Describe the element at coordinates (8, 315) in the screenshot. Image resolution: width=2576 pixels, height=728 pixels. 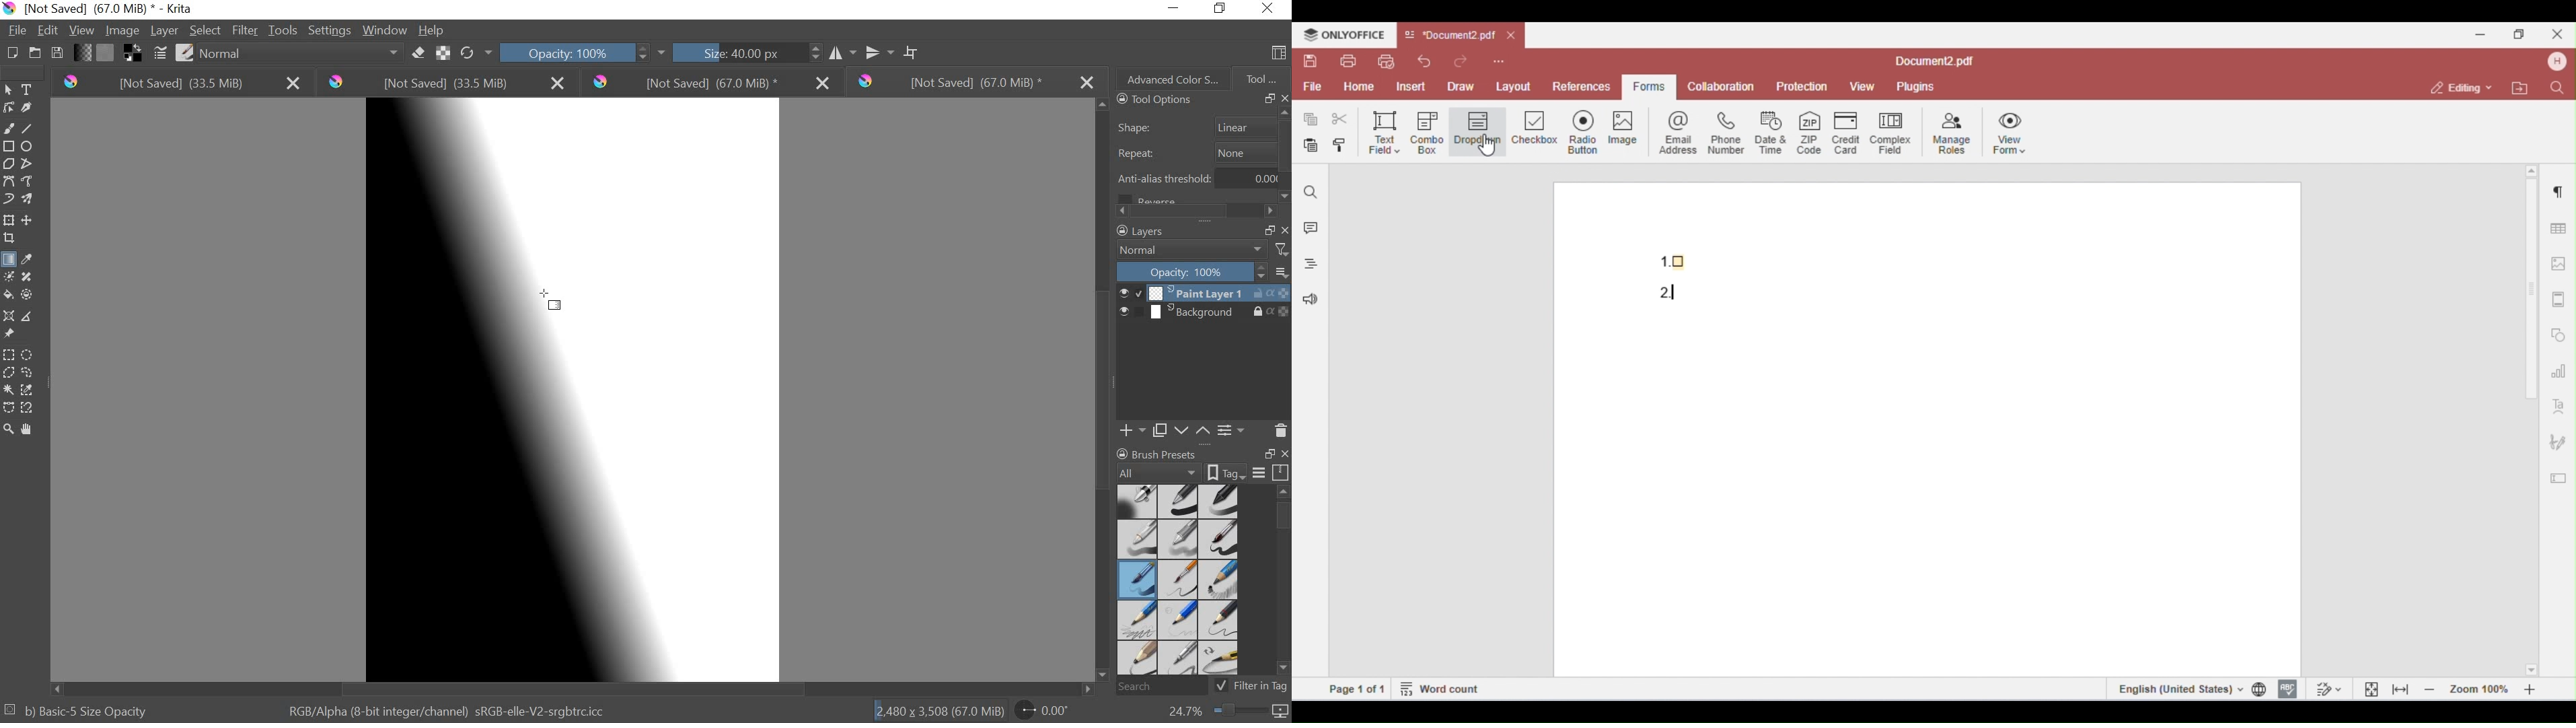
I see `assistant tool` at that location.